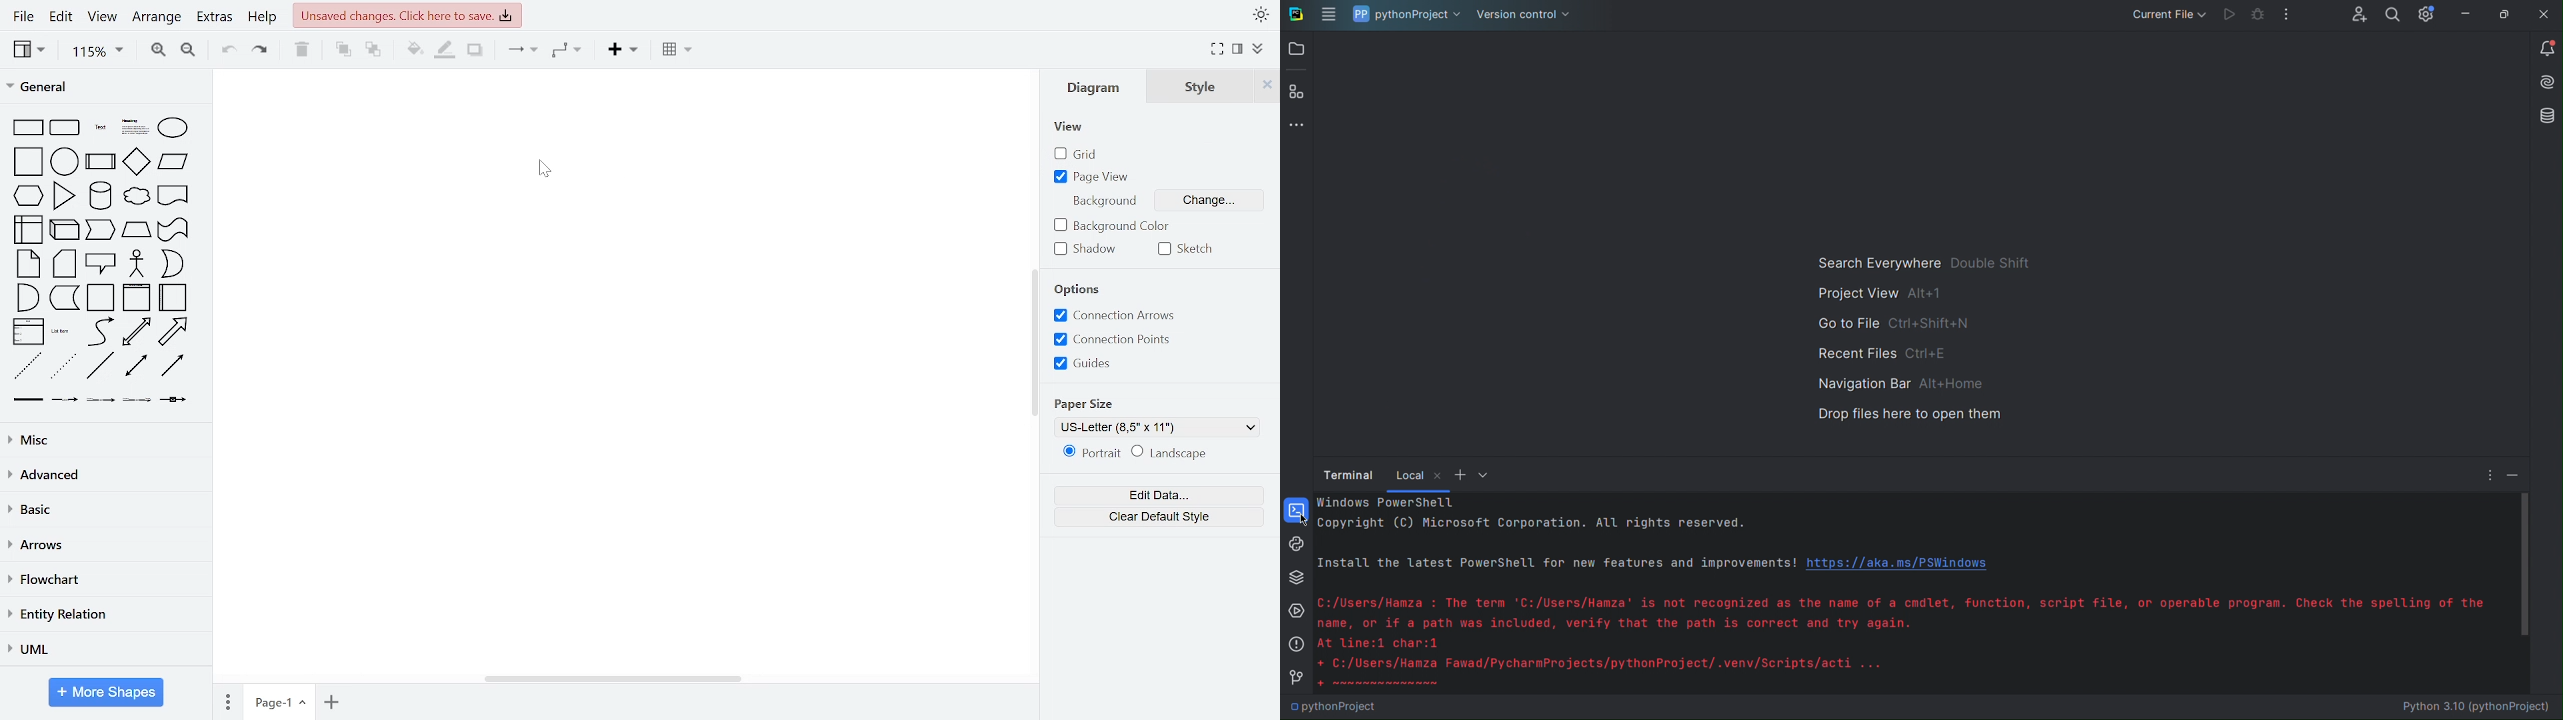 This screenshot has width=2576, height=728. What do you see at coordinates (103, 582) in the screenshot?
I see `flowchart` at bounding box center [103, 582].